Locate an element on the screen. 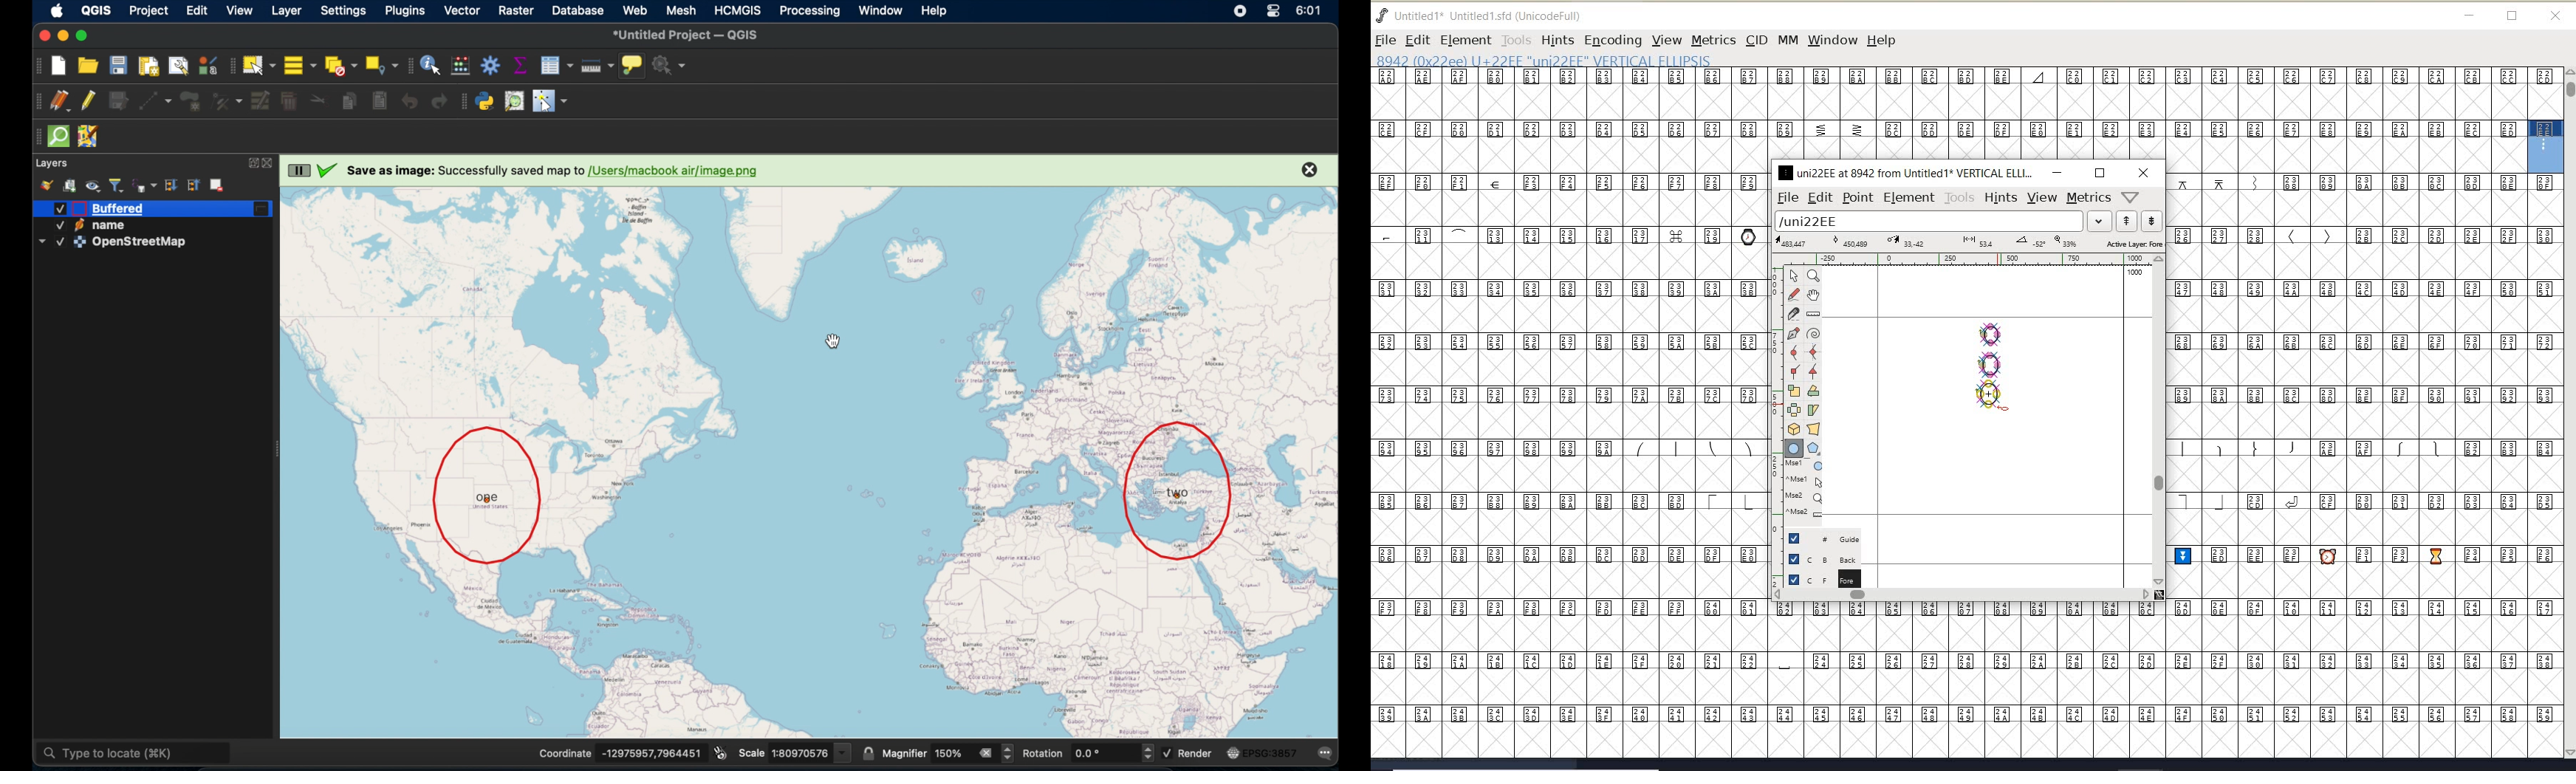 The height and width of the screenshot is (784, 2576). rectangle or ellipse is located at coordinates (1795, 449).